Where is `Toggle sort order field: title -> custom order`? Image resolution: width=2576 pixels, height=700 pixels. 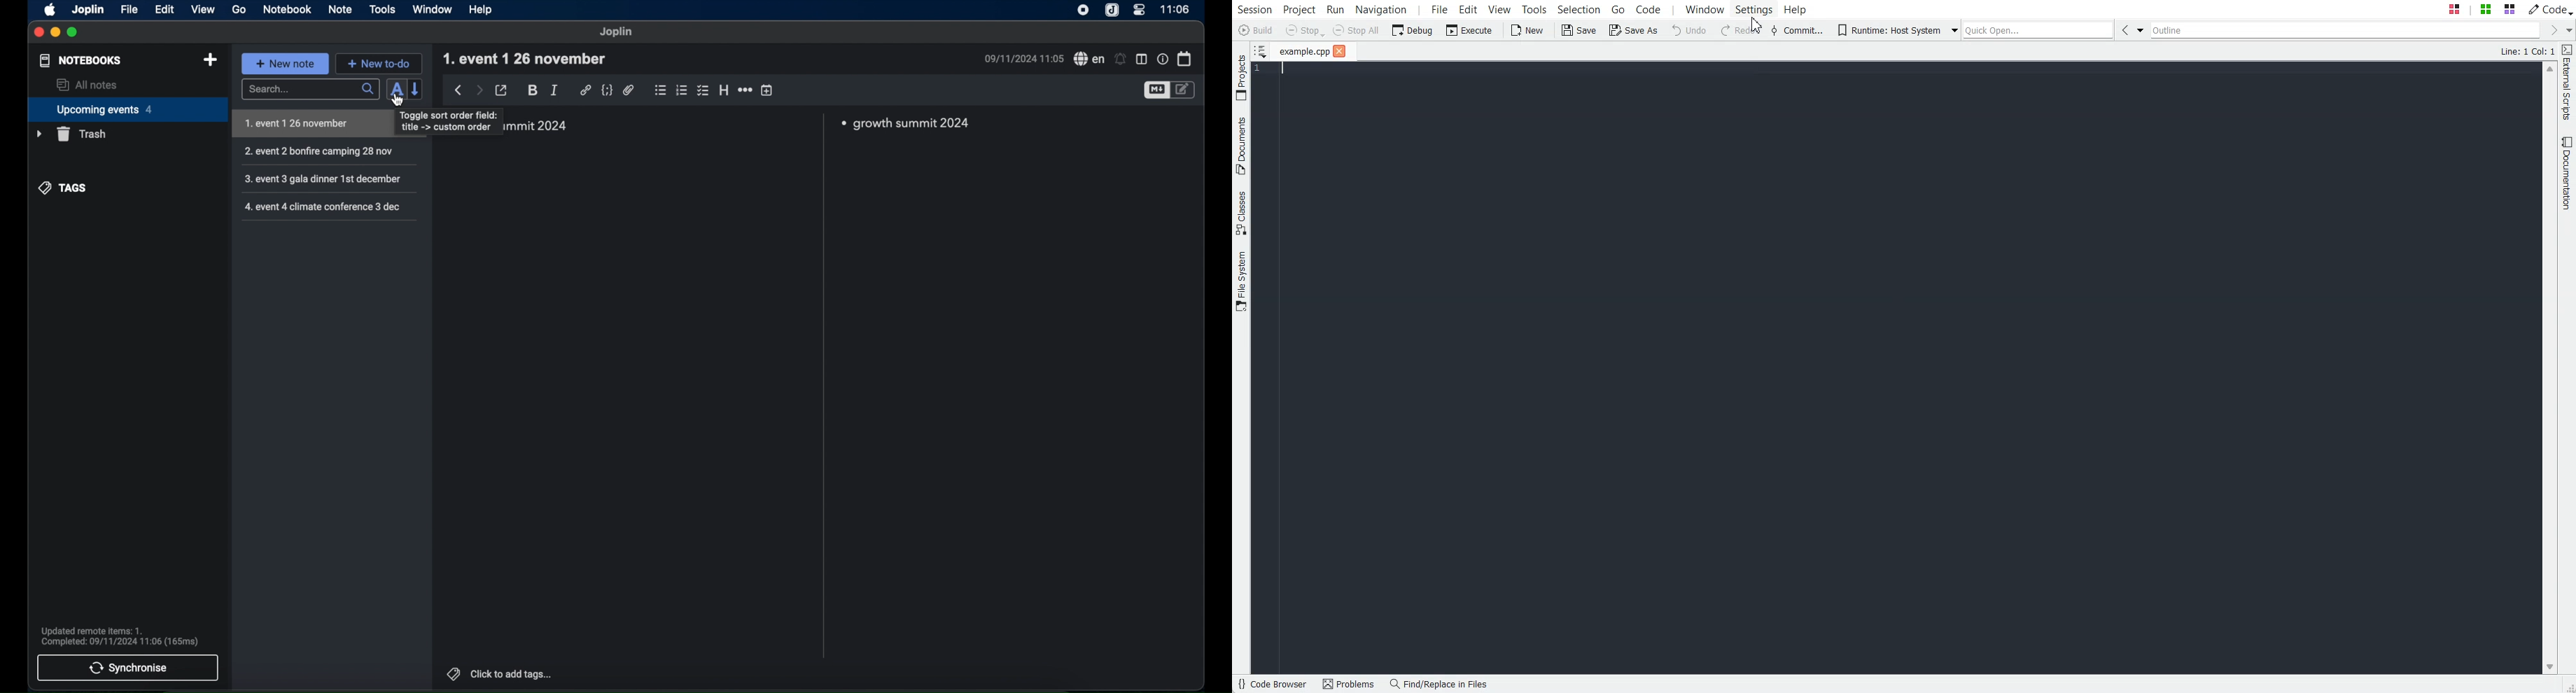
Toggle sort order field: title -> custom order is located at coordinates (450, 123).